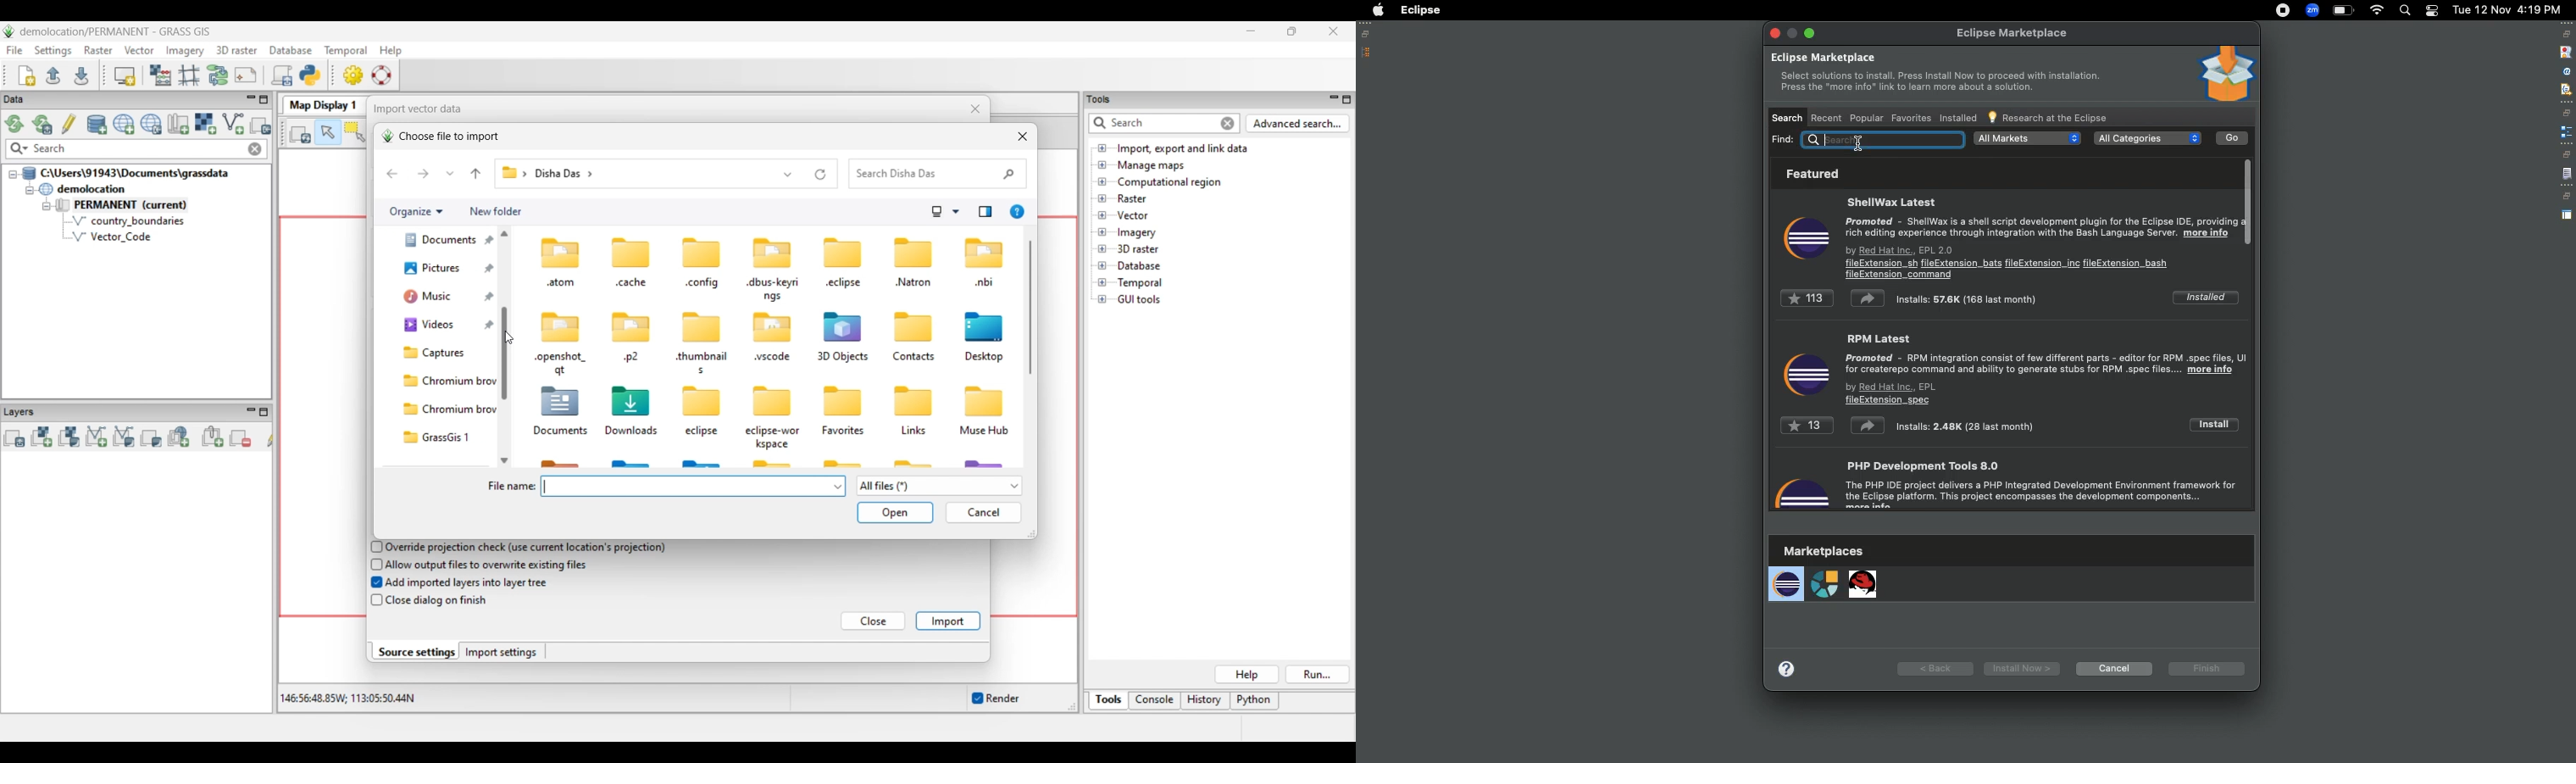 This screenshot has width=2576, height=784. I want to click on restore, so click(2568, 113).